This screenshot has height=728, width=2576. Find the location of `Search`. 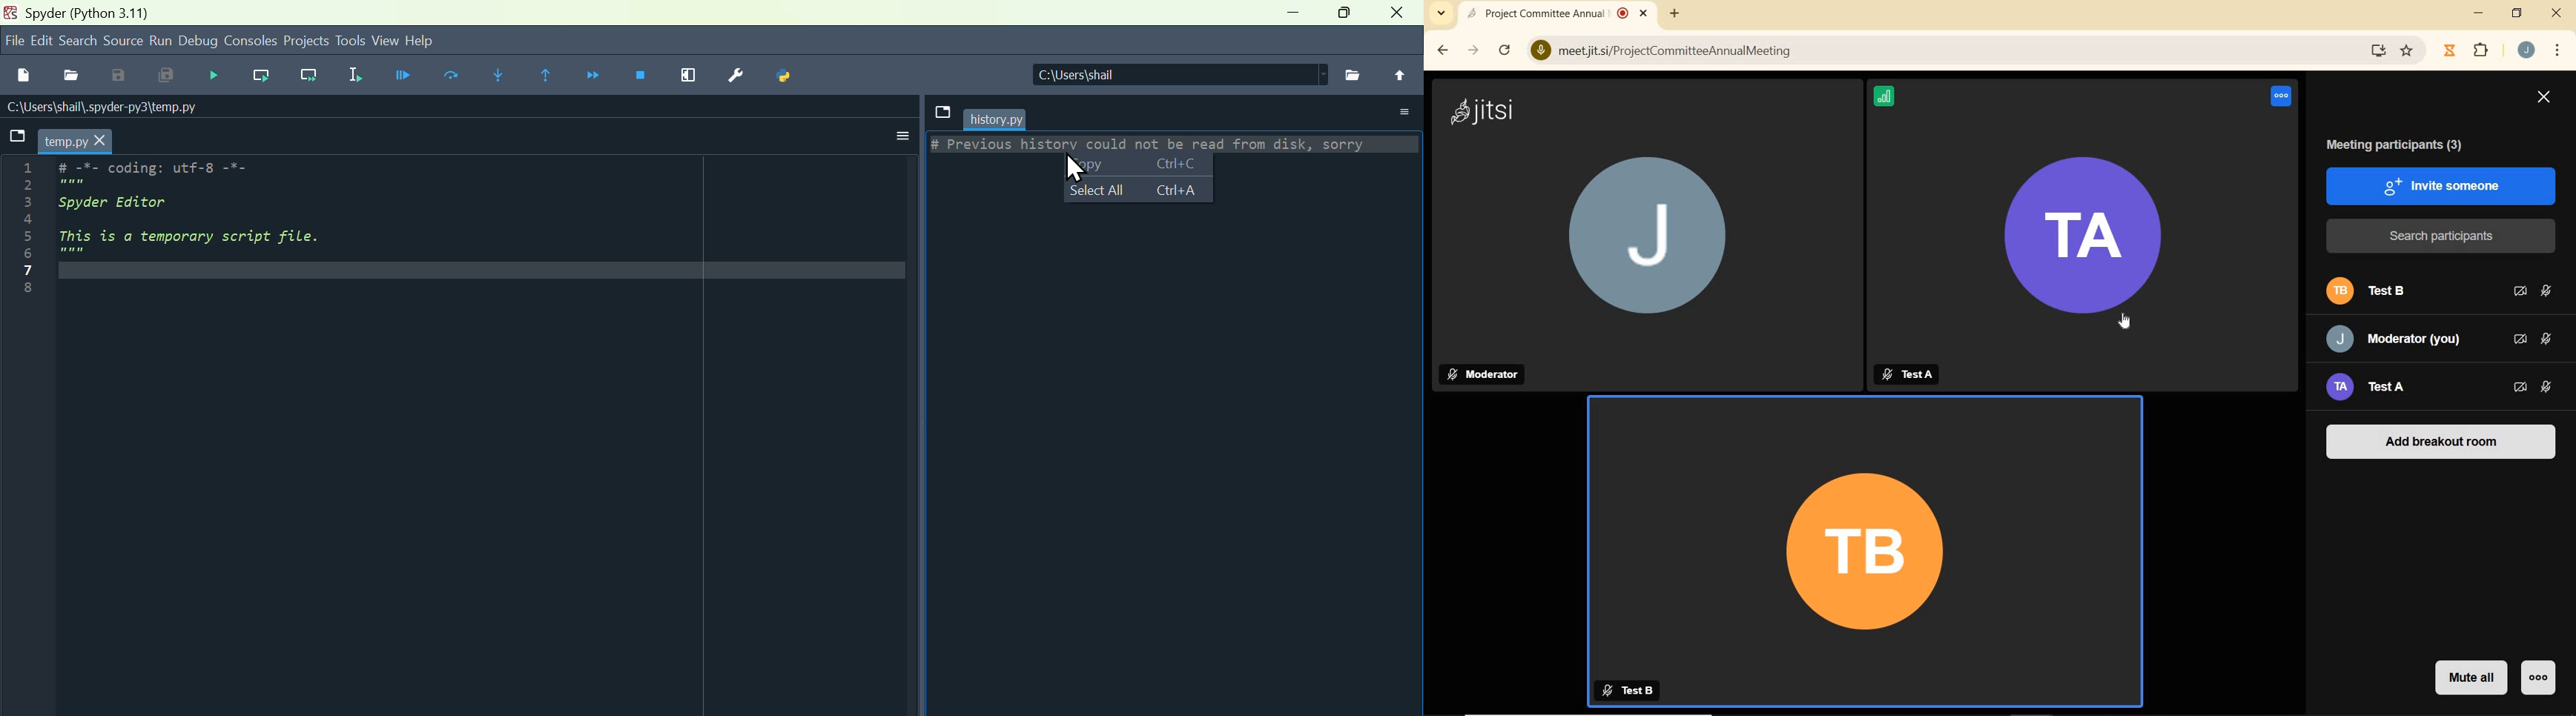

Search is located at coordinates (76, 40).